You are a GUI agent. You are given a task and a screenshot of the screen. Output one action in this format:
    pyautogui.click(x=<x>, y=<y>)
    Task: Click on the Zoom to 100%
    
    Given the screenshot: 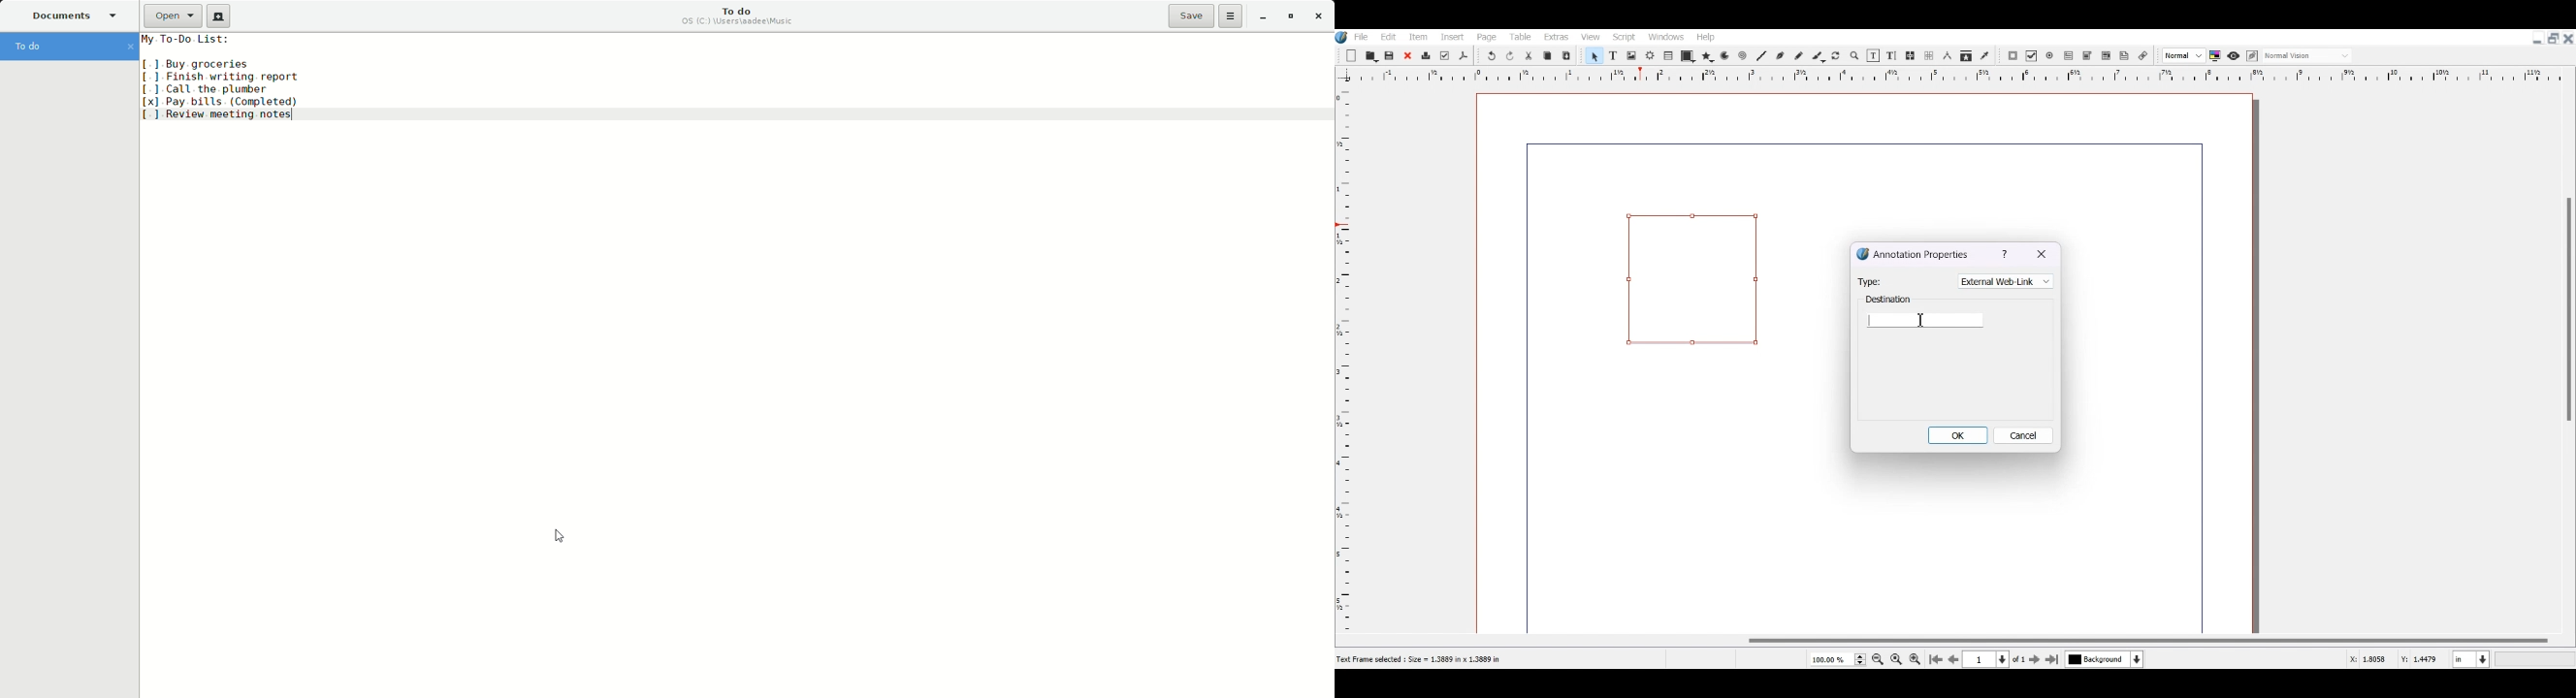 What is the action you would take?
    pyautogui.click(x=1896, y=658)
    